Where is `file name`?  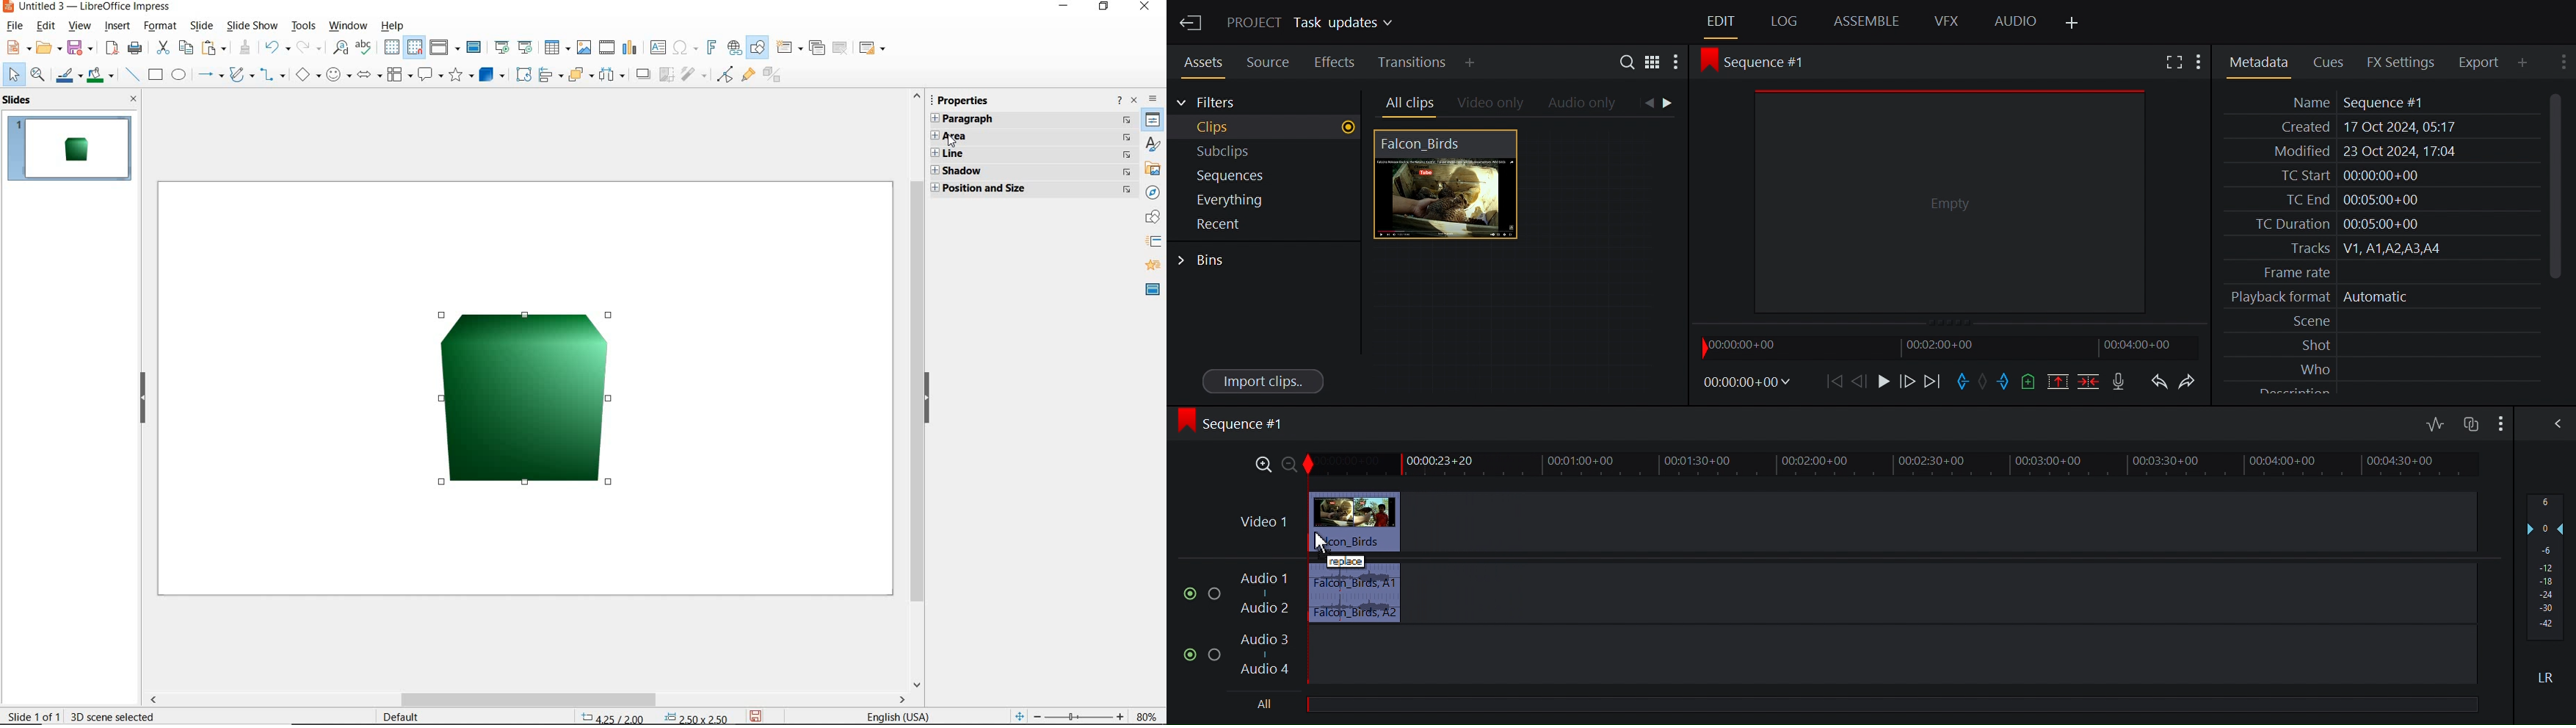 file name is located at coordinates (86, 7).